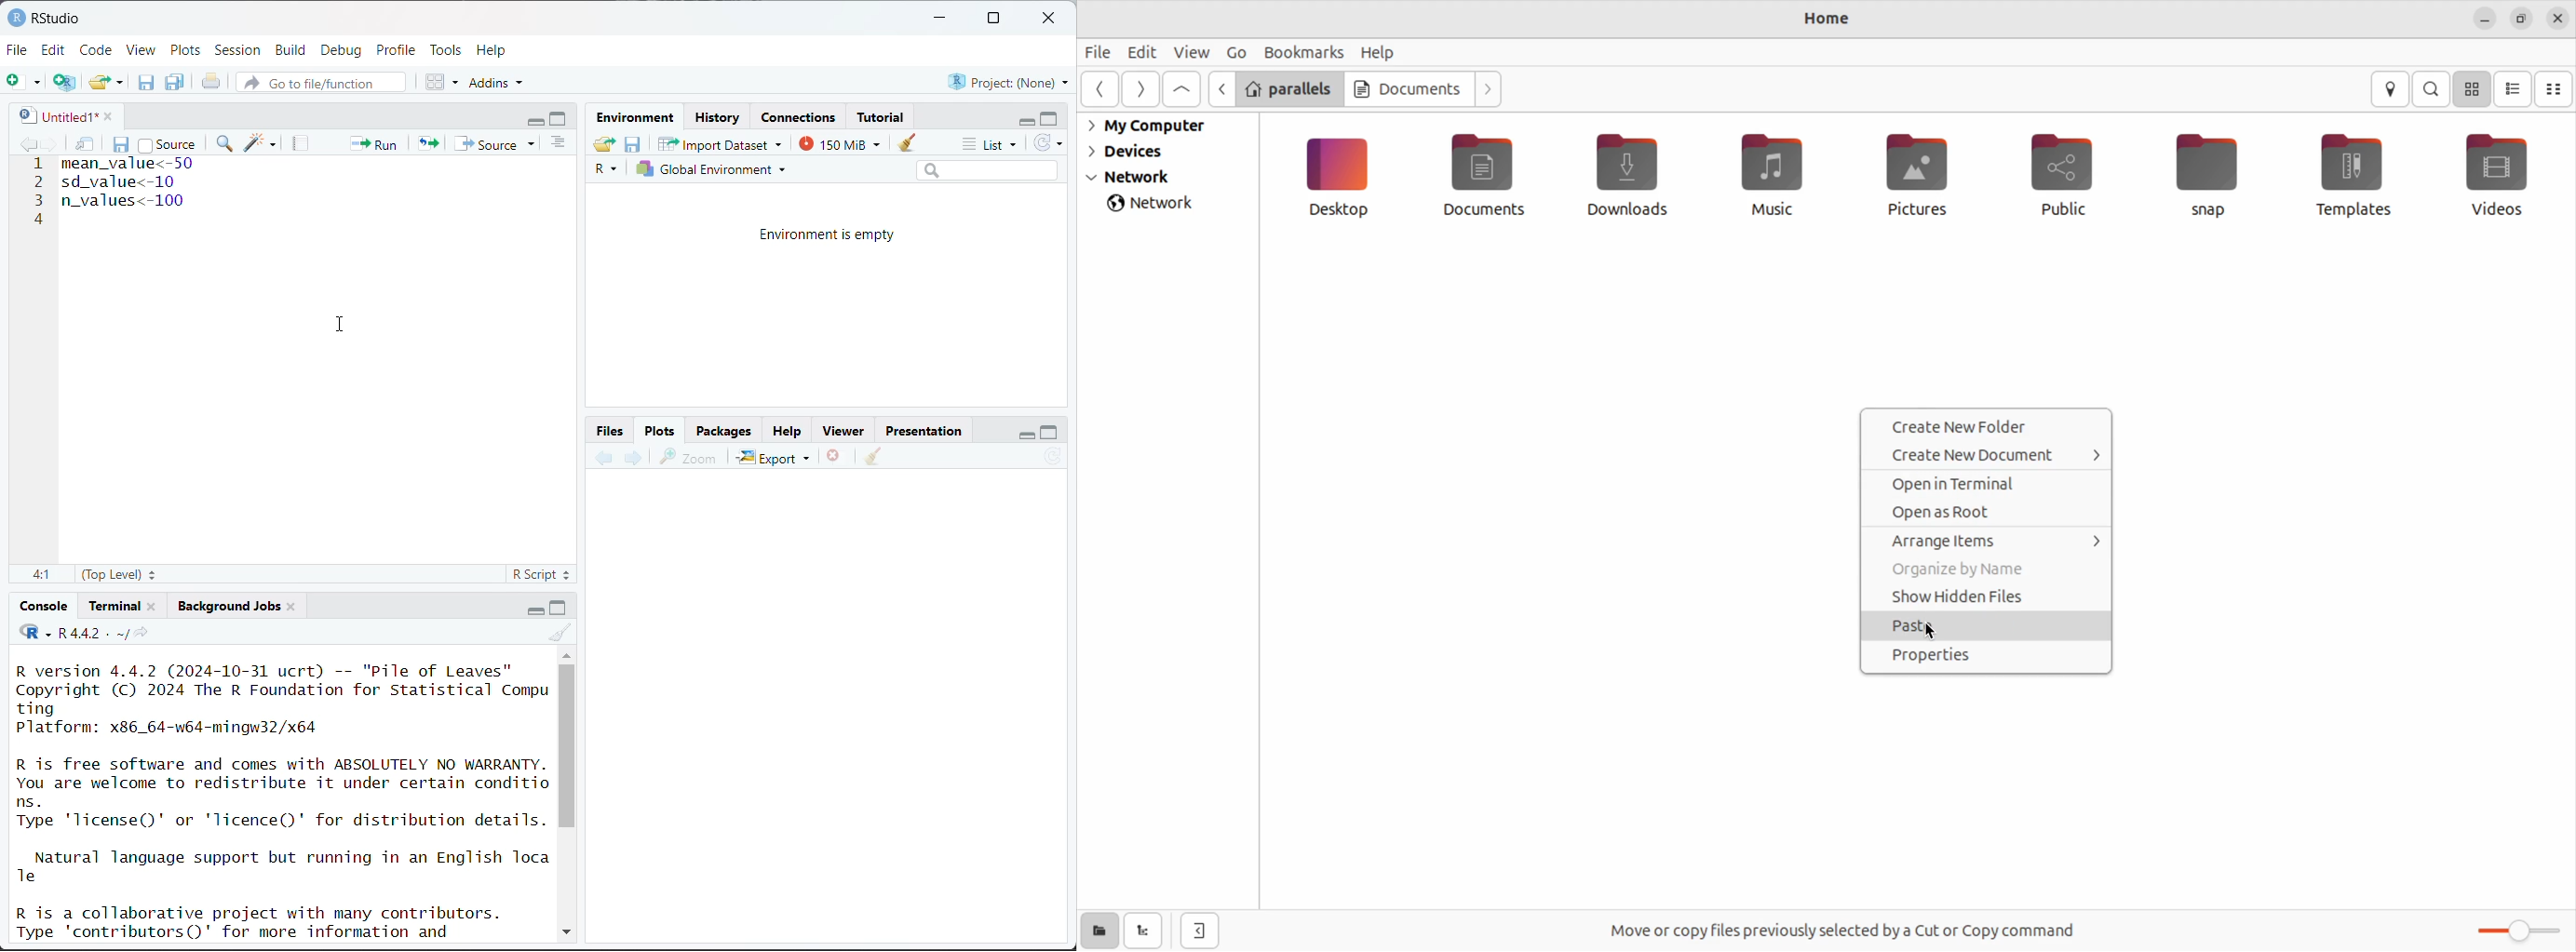  Describe the element at coordinates (493, 49) in the screenshot. I see `Help` at that location.